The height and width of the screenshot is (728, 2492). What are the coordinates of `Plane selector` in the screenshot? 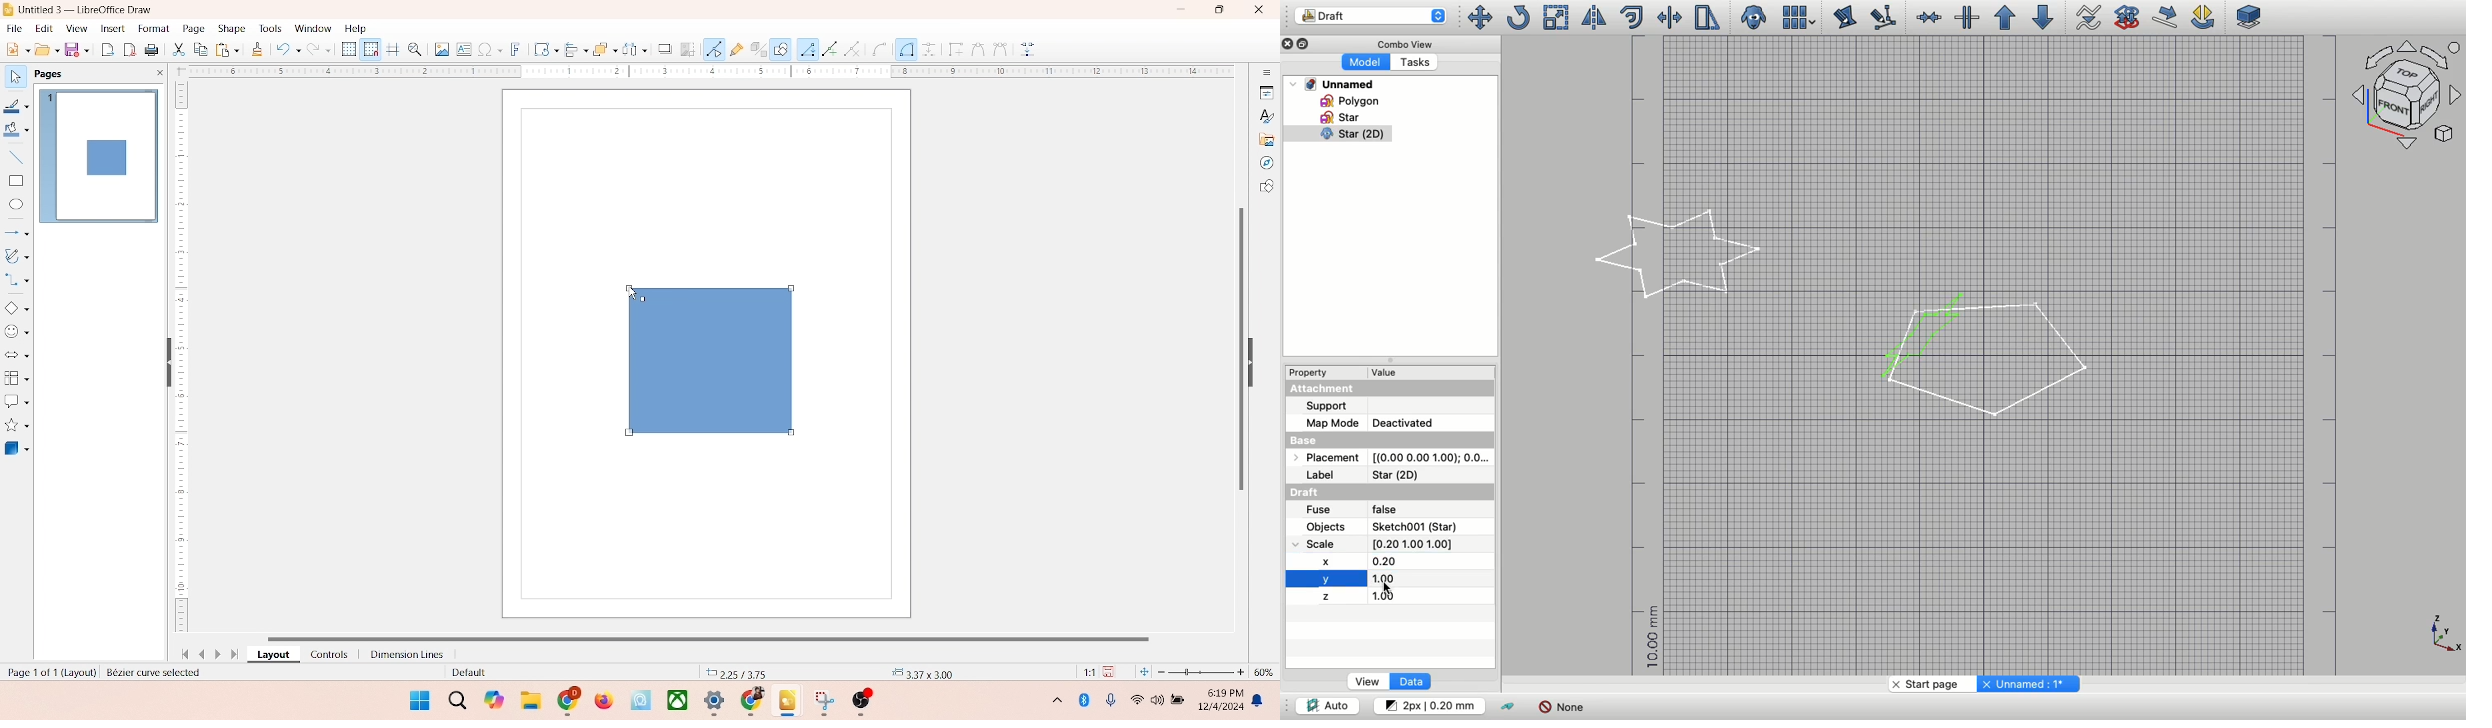 It's located at (2250, 16).